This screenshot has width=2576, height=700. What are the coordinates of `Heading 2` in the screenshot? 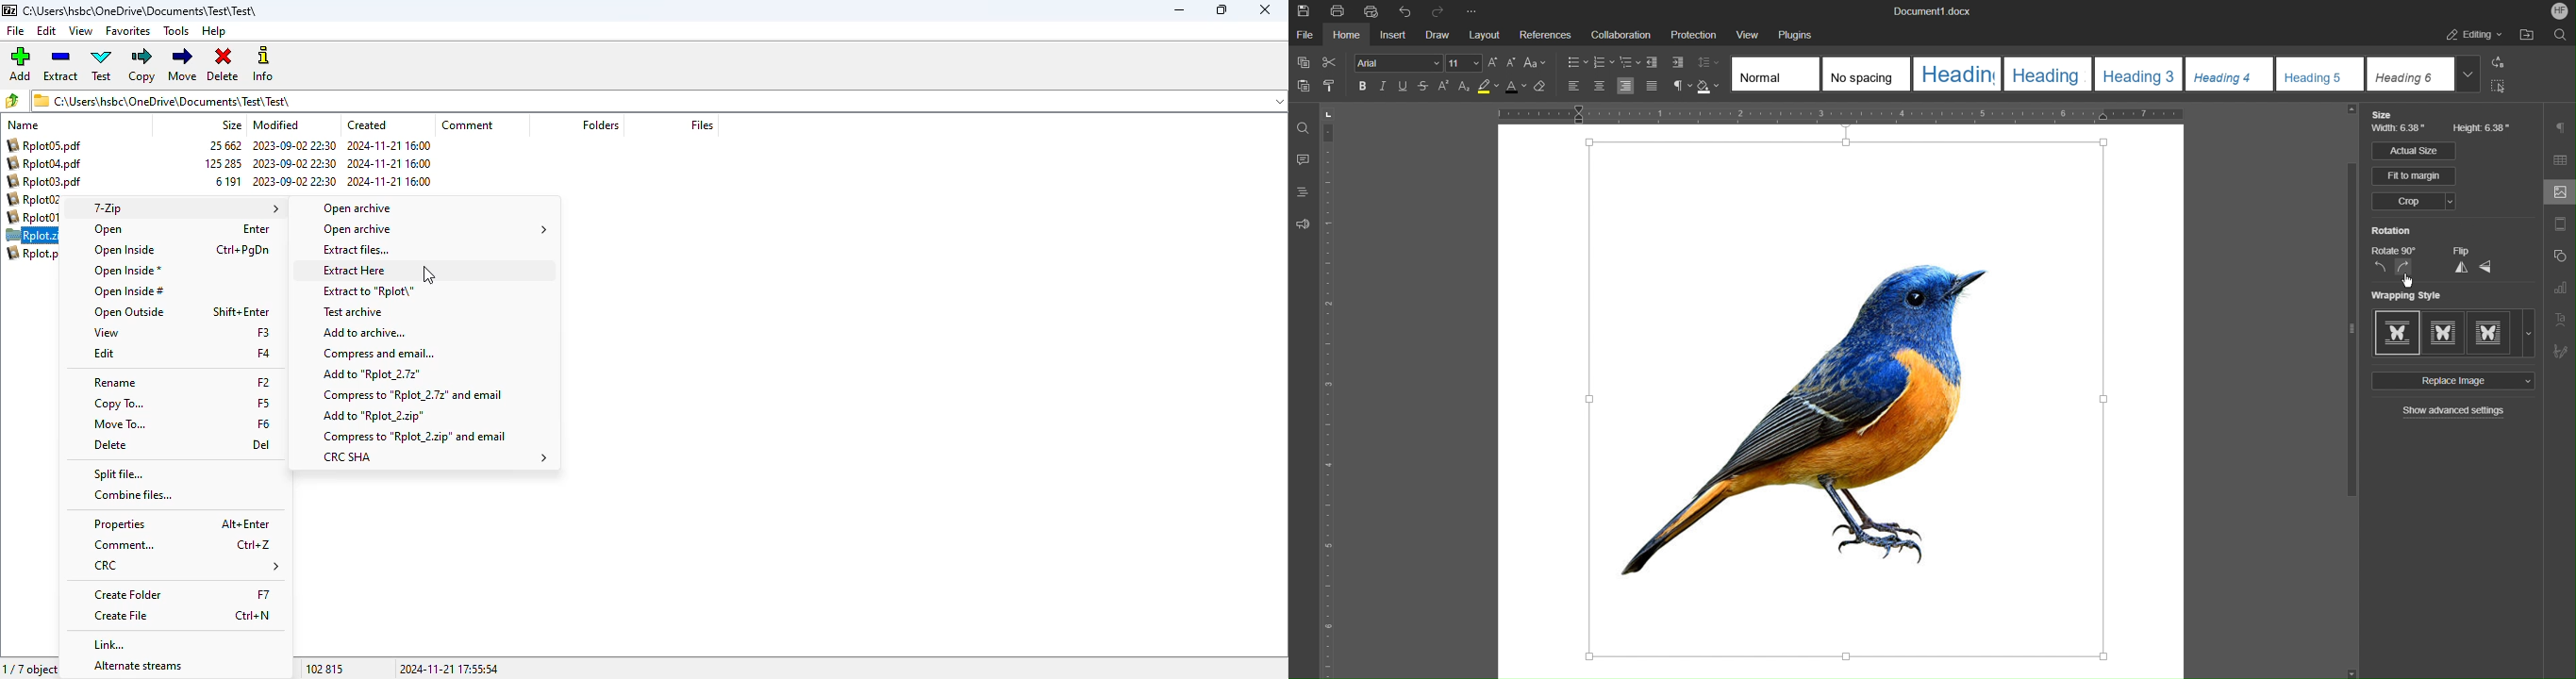 It's located at (2048, 73).